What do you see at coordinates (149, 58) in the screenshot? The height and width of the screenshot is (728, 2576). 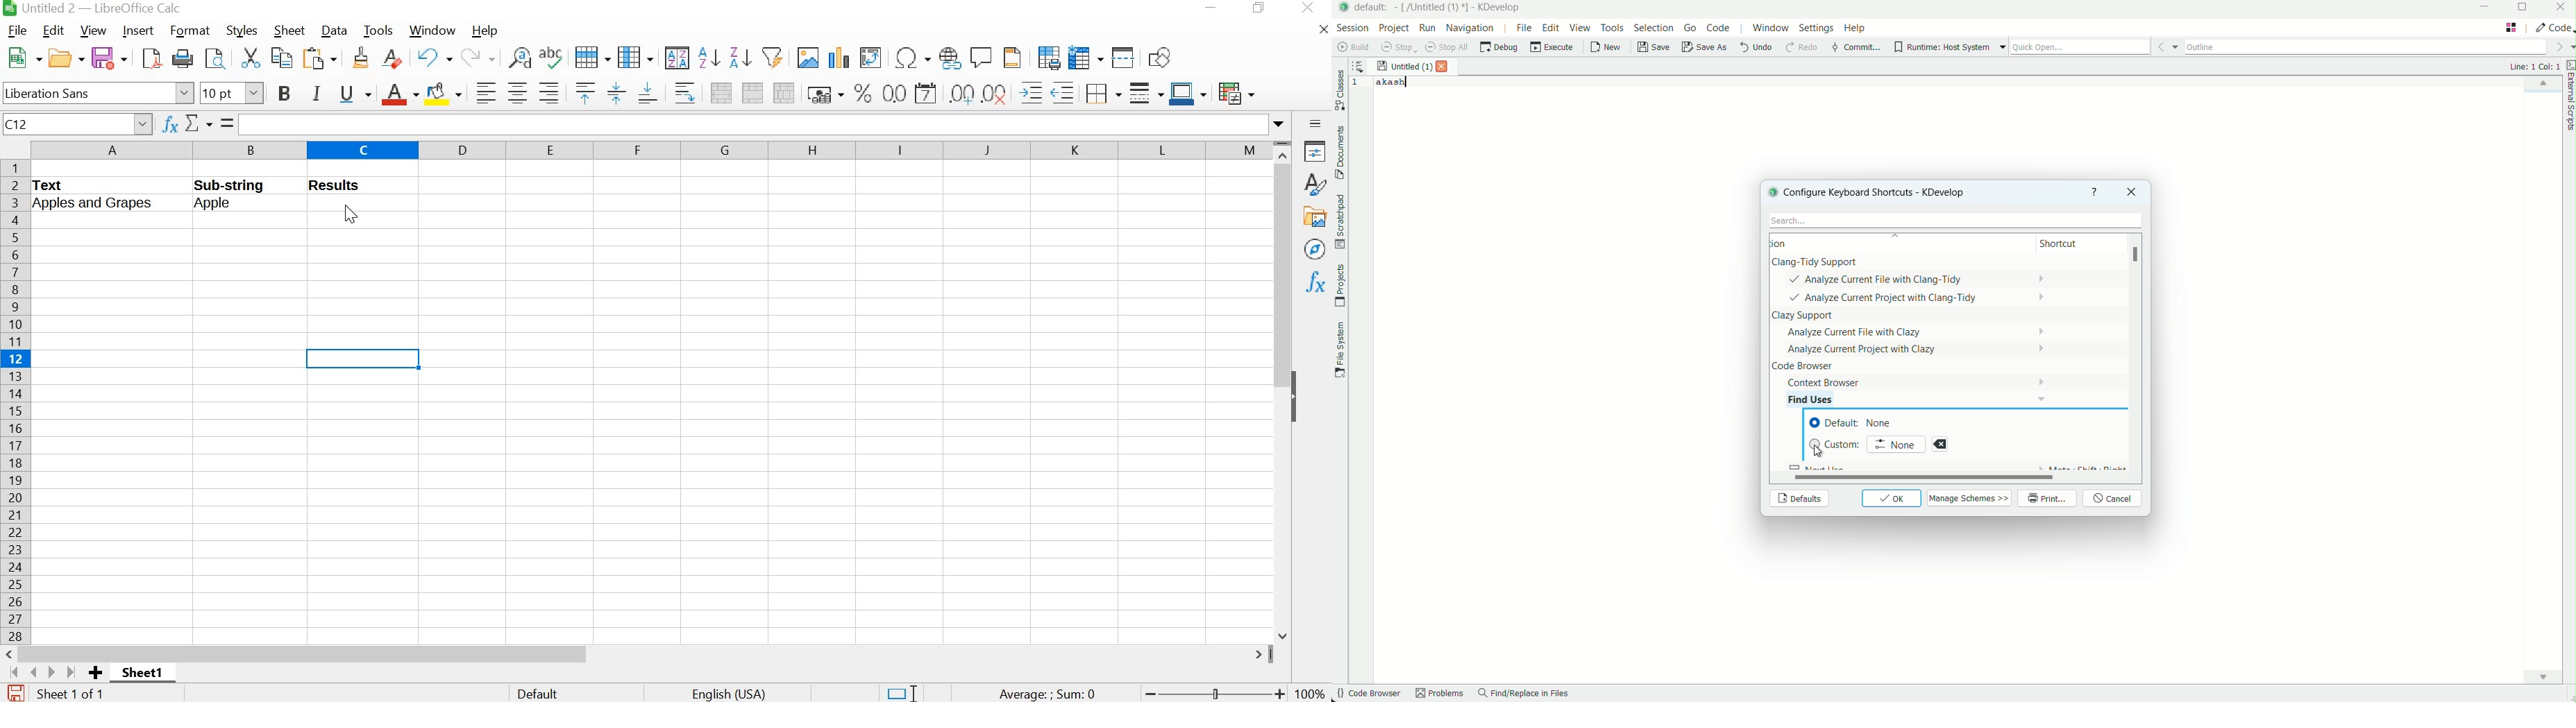 I see `save as pdf` at bounding box center [149, 58].